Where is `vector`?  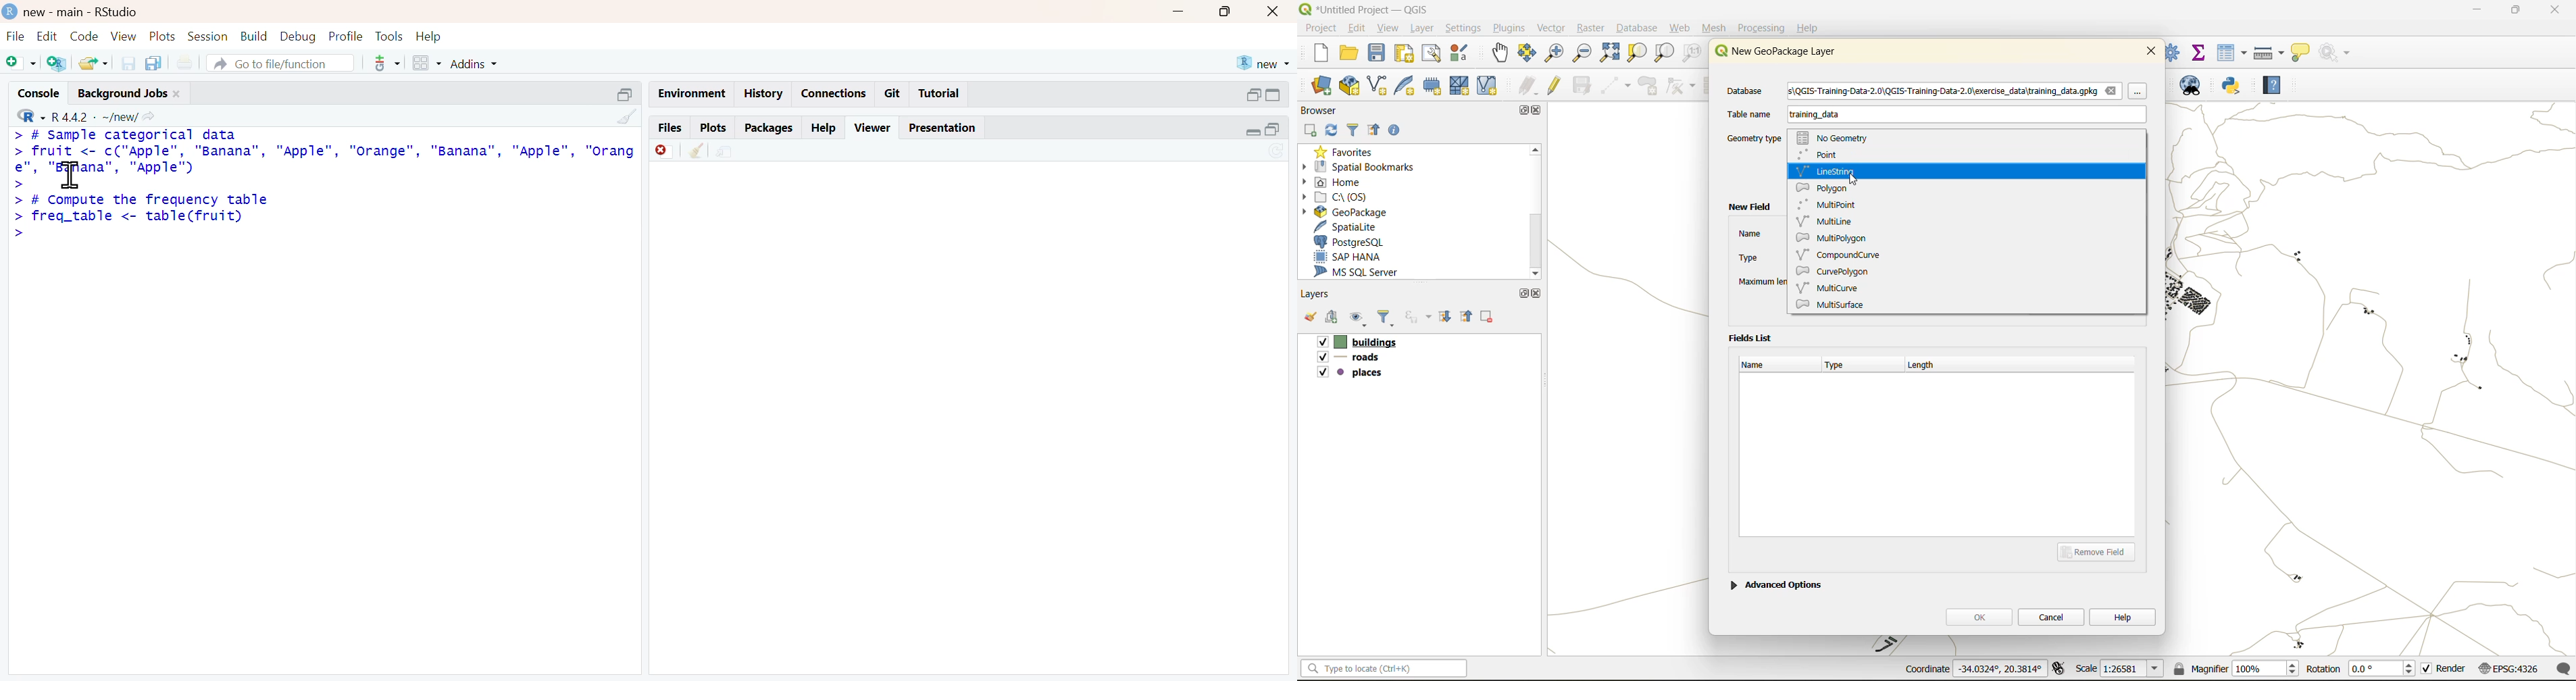 vector is located at coordinates (1551, 28).